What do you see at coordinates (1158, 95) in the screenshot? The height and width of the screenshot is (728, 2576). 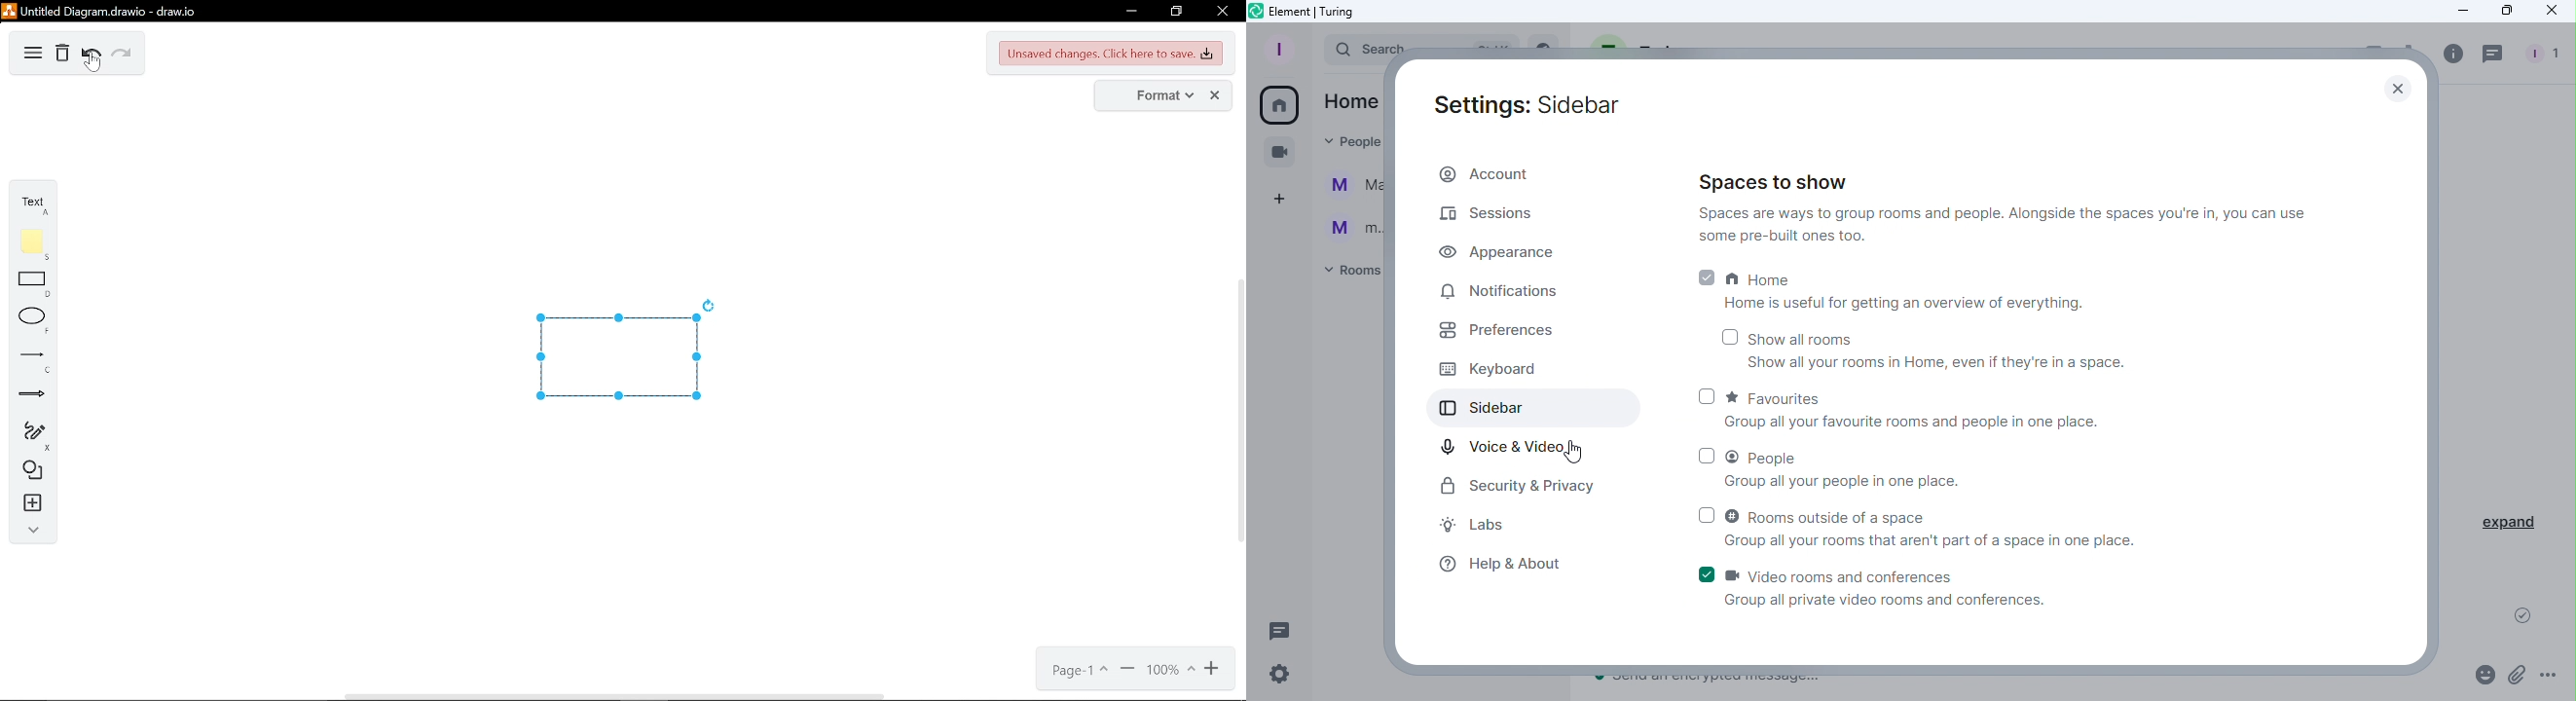 I see `format` at bounding box center [1158, 95].